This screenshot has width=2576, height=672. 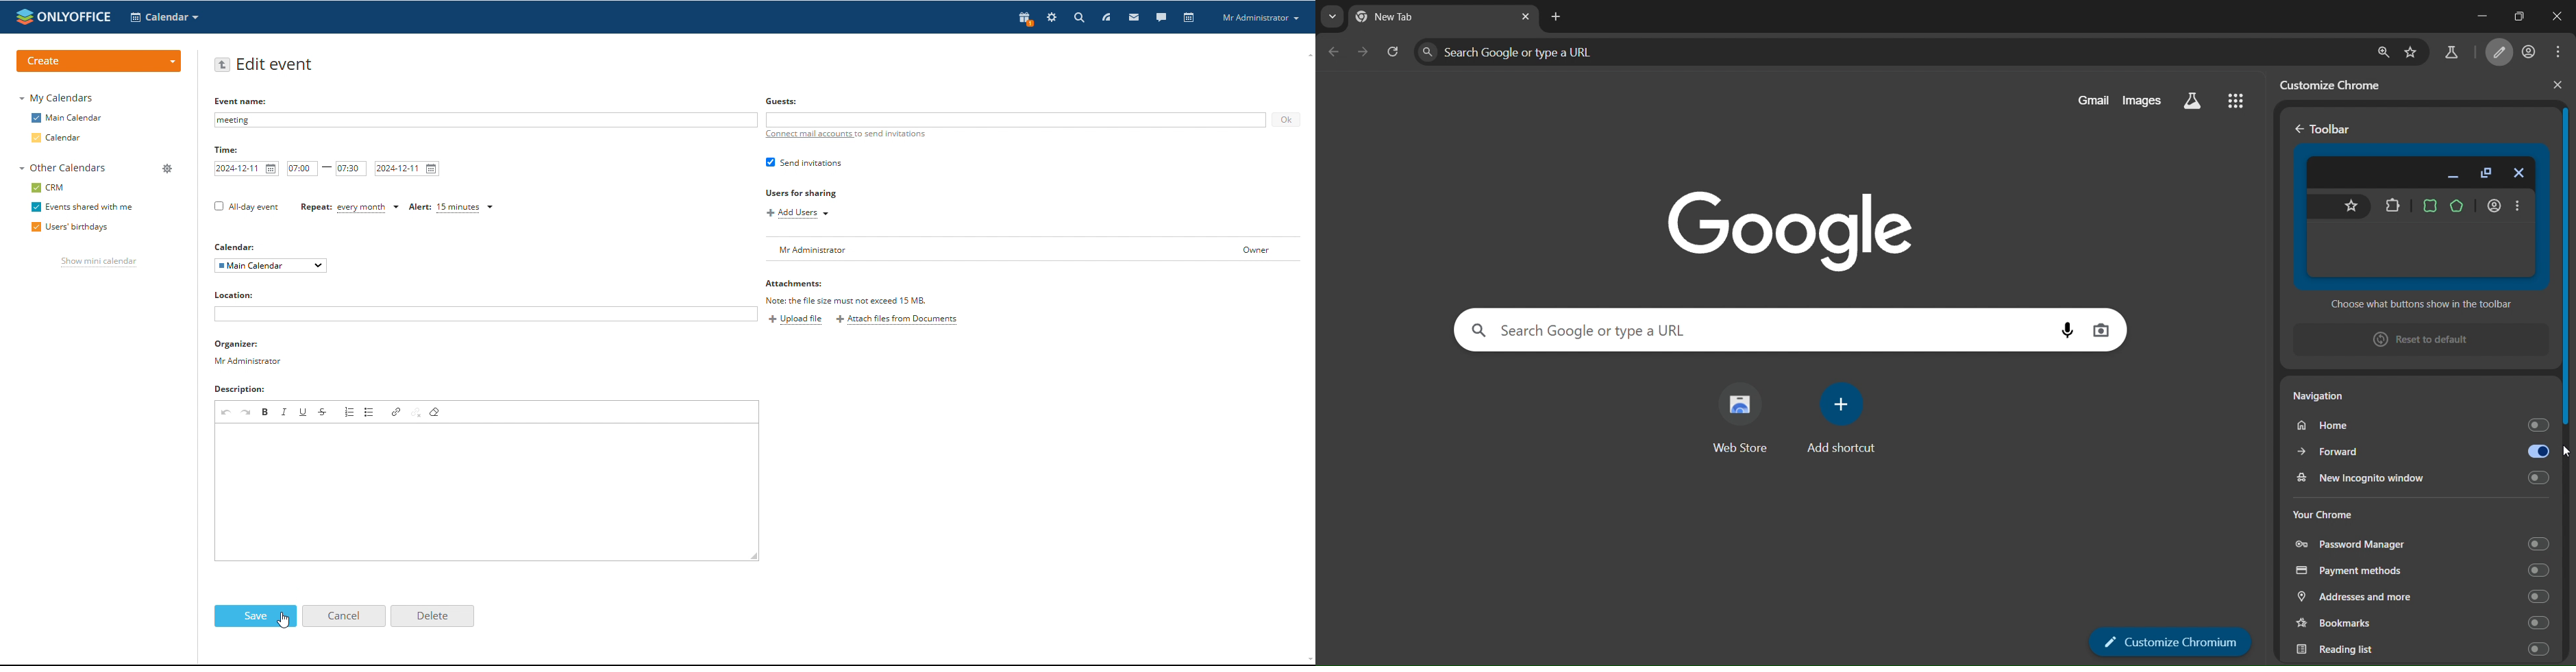 What do you see at coordinates (2414, 341) in the screenshot?
I see `reset to default` at bounding box center [2414, 341].